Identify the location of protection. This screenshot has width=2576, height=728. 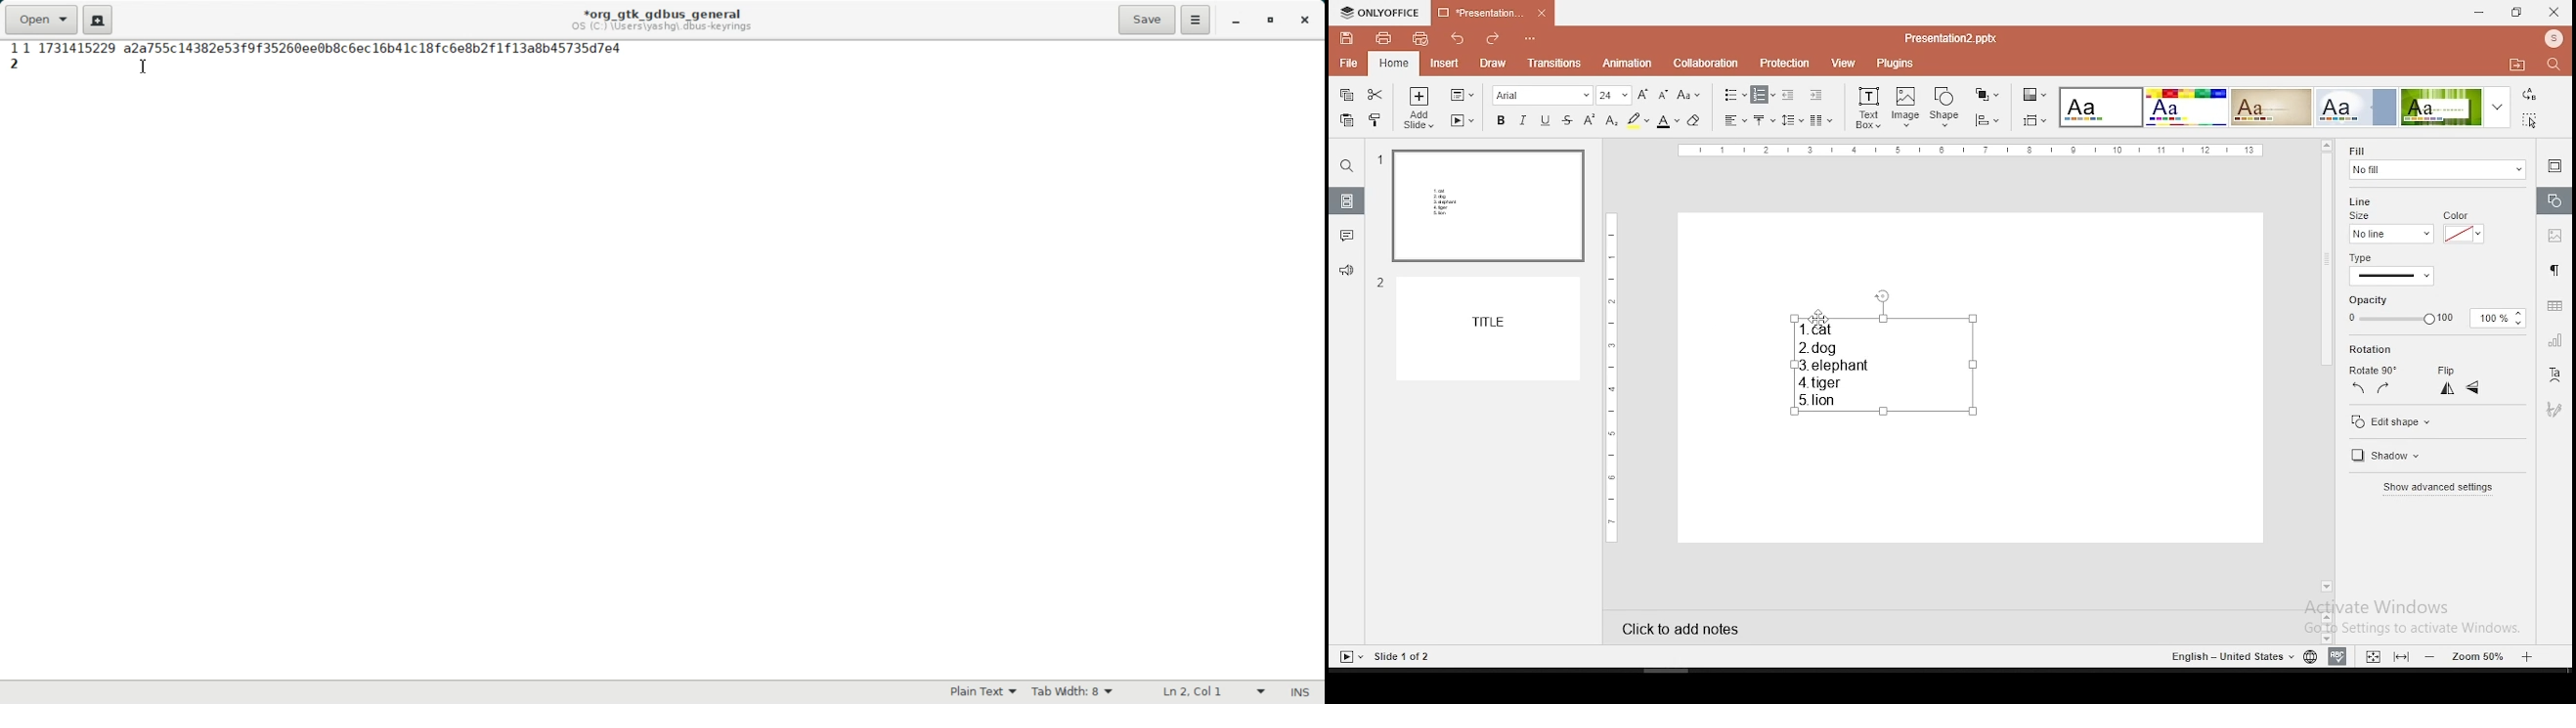
(1786, 62).